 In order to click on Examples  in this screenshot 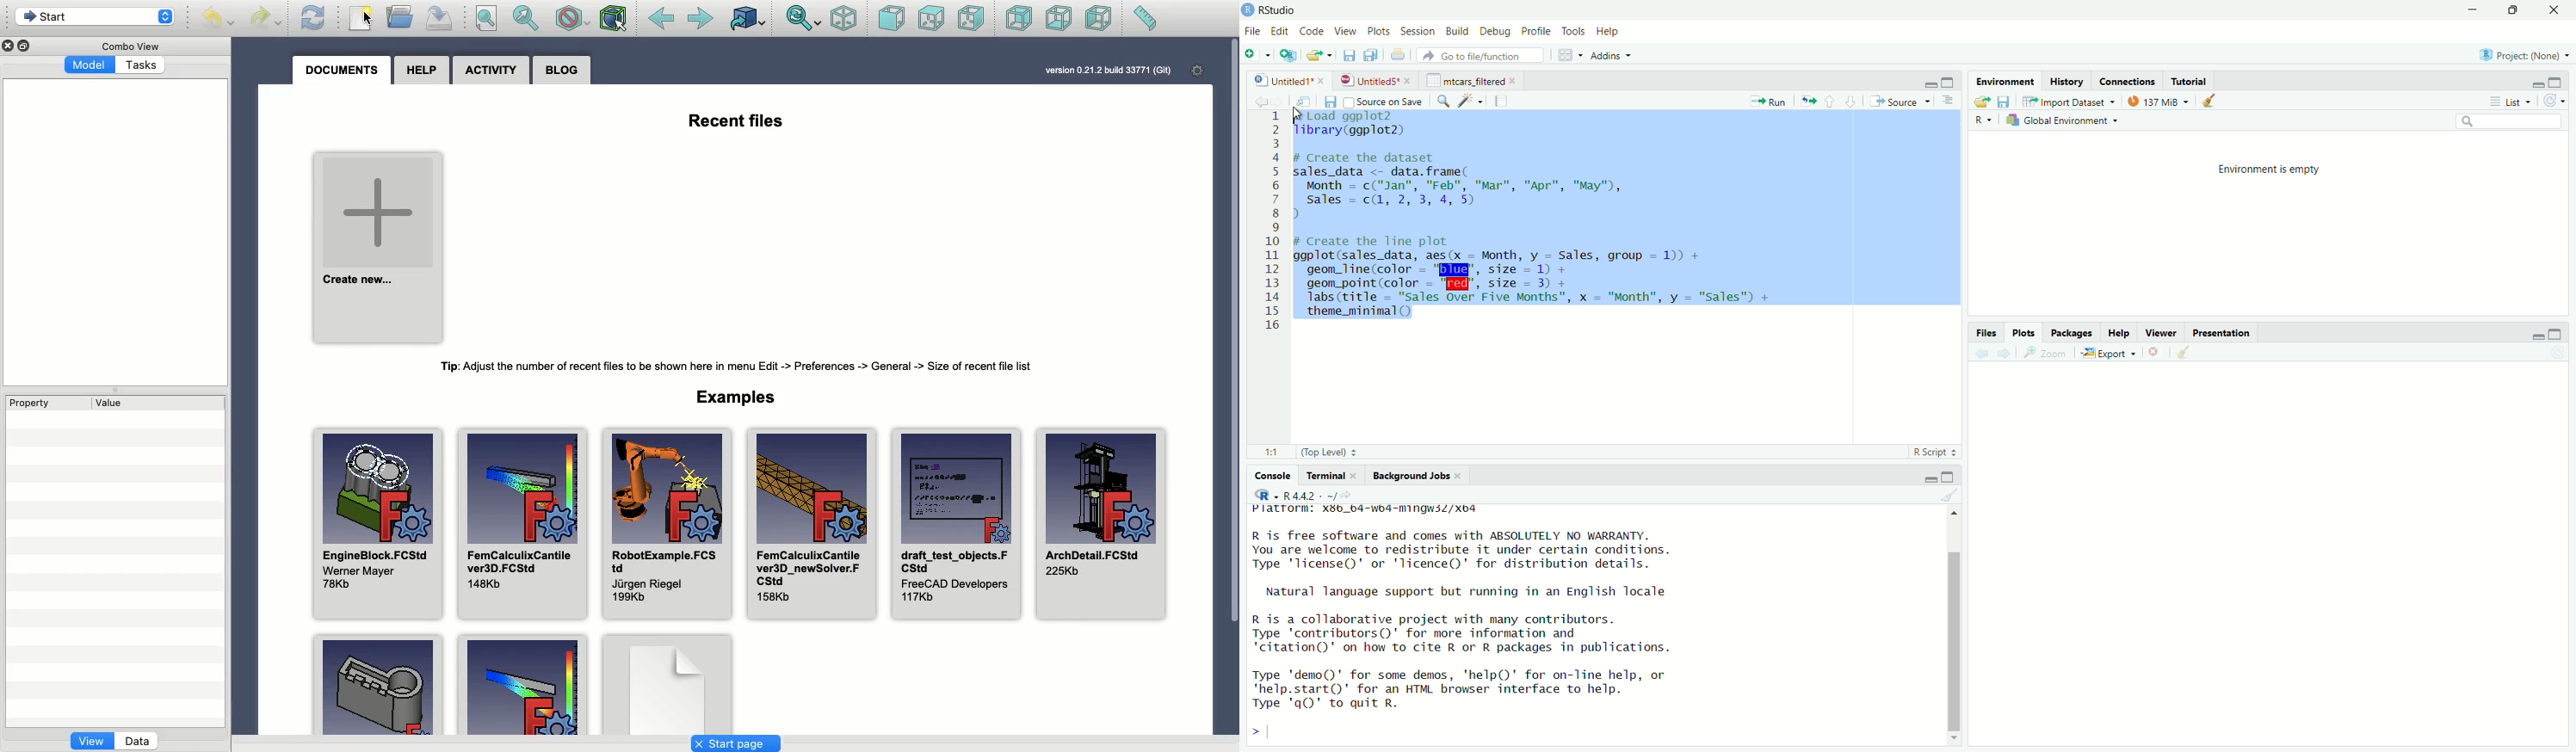, I will do `click(522, 683)`.